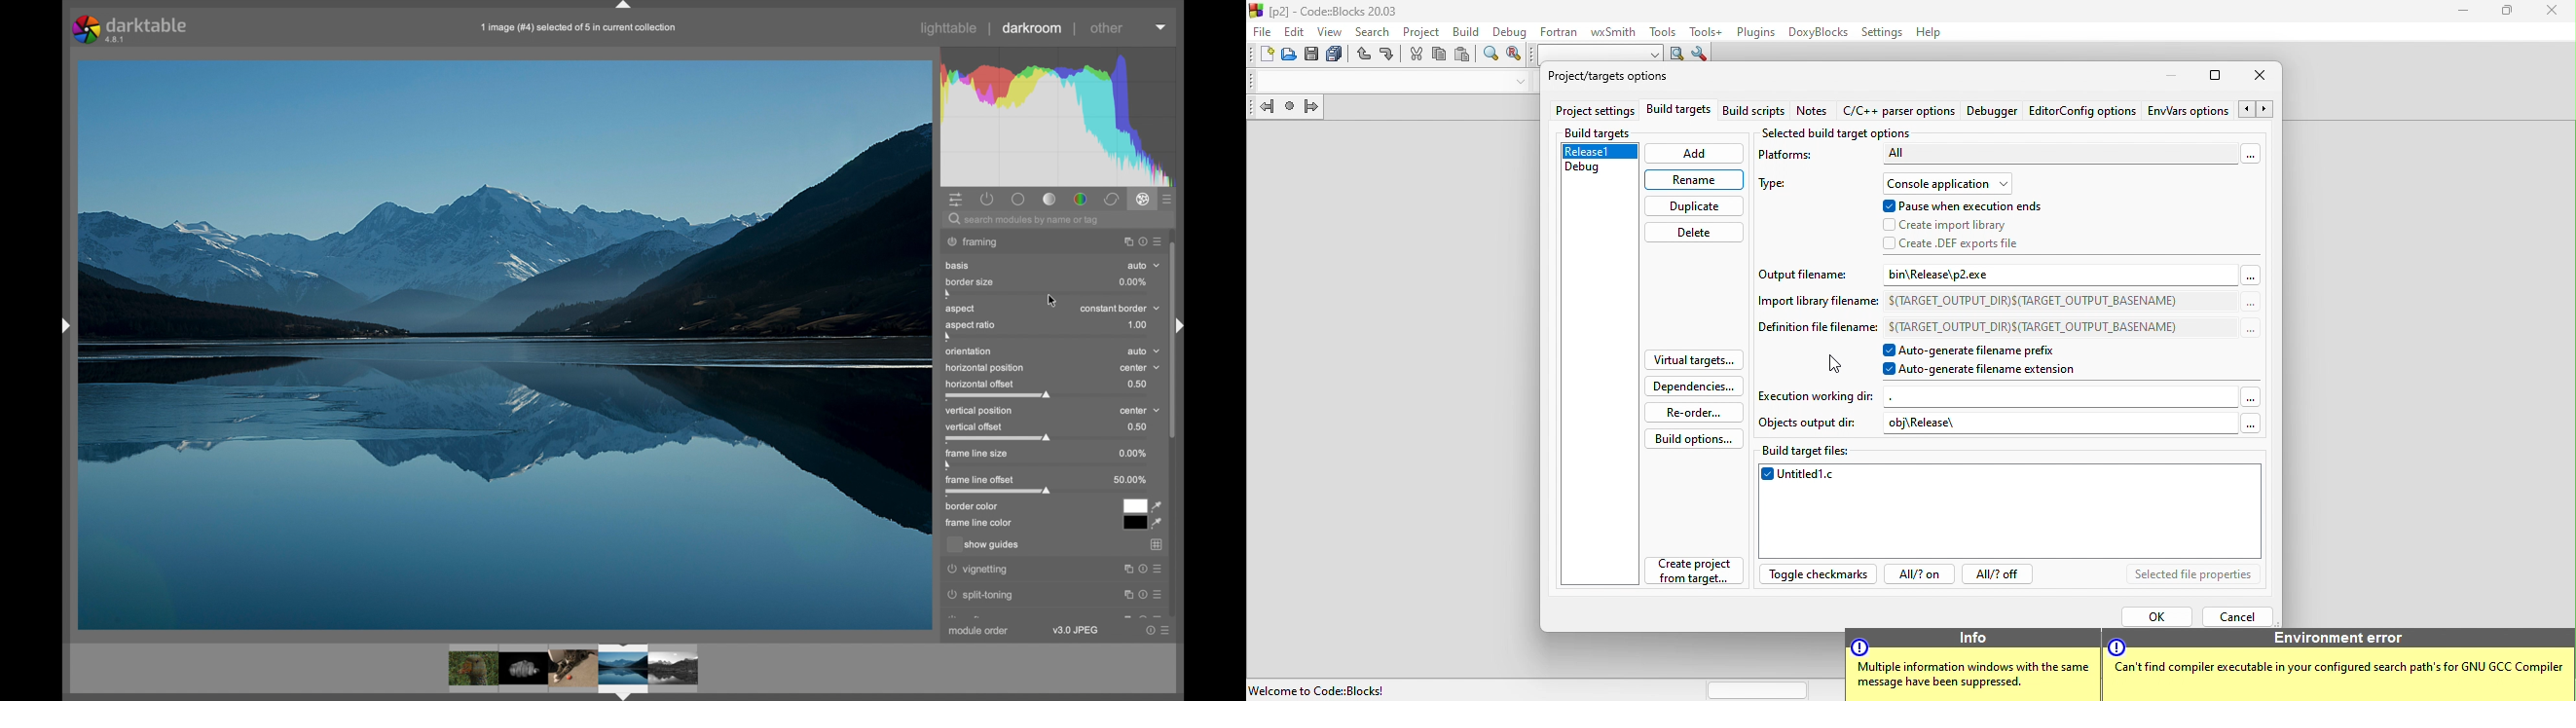 The image size is (2576, 728). What do you see at coordinates (2253, 392) in the screenshot?
I see `More` at bounding box center [2253, 392].